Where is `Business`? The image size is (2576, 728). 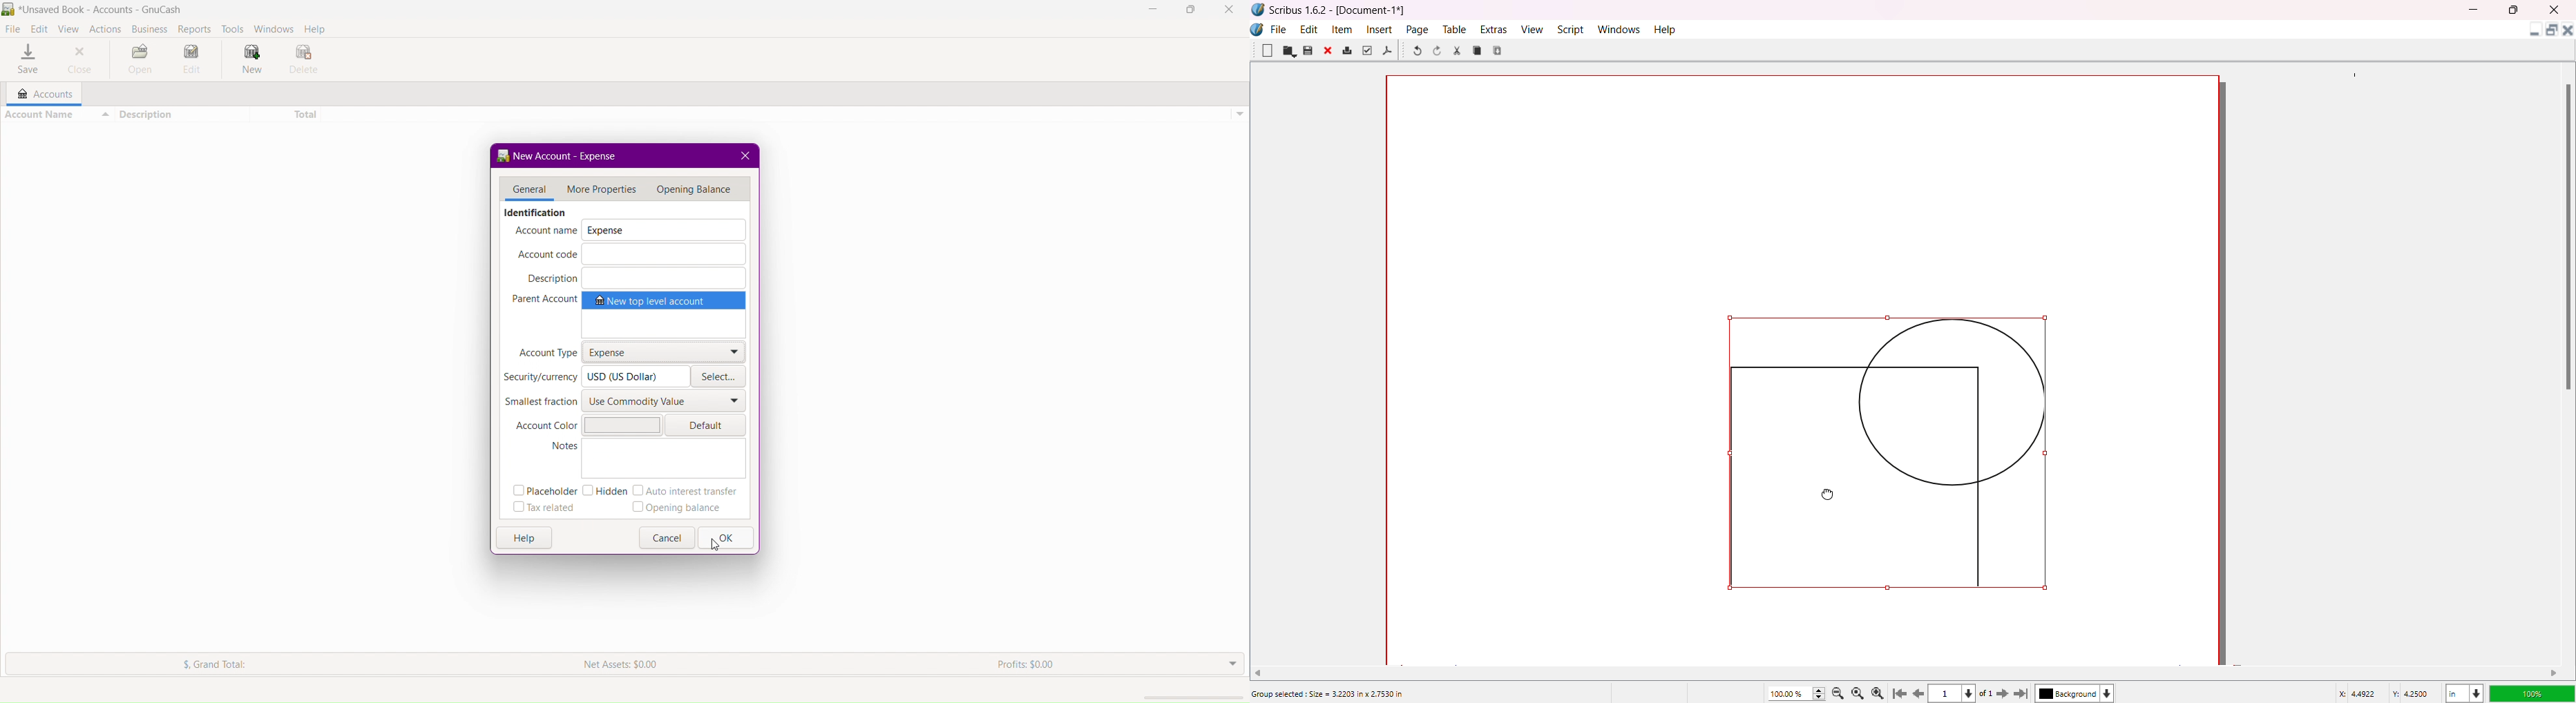 Business is located at coordinates (147, 26).